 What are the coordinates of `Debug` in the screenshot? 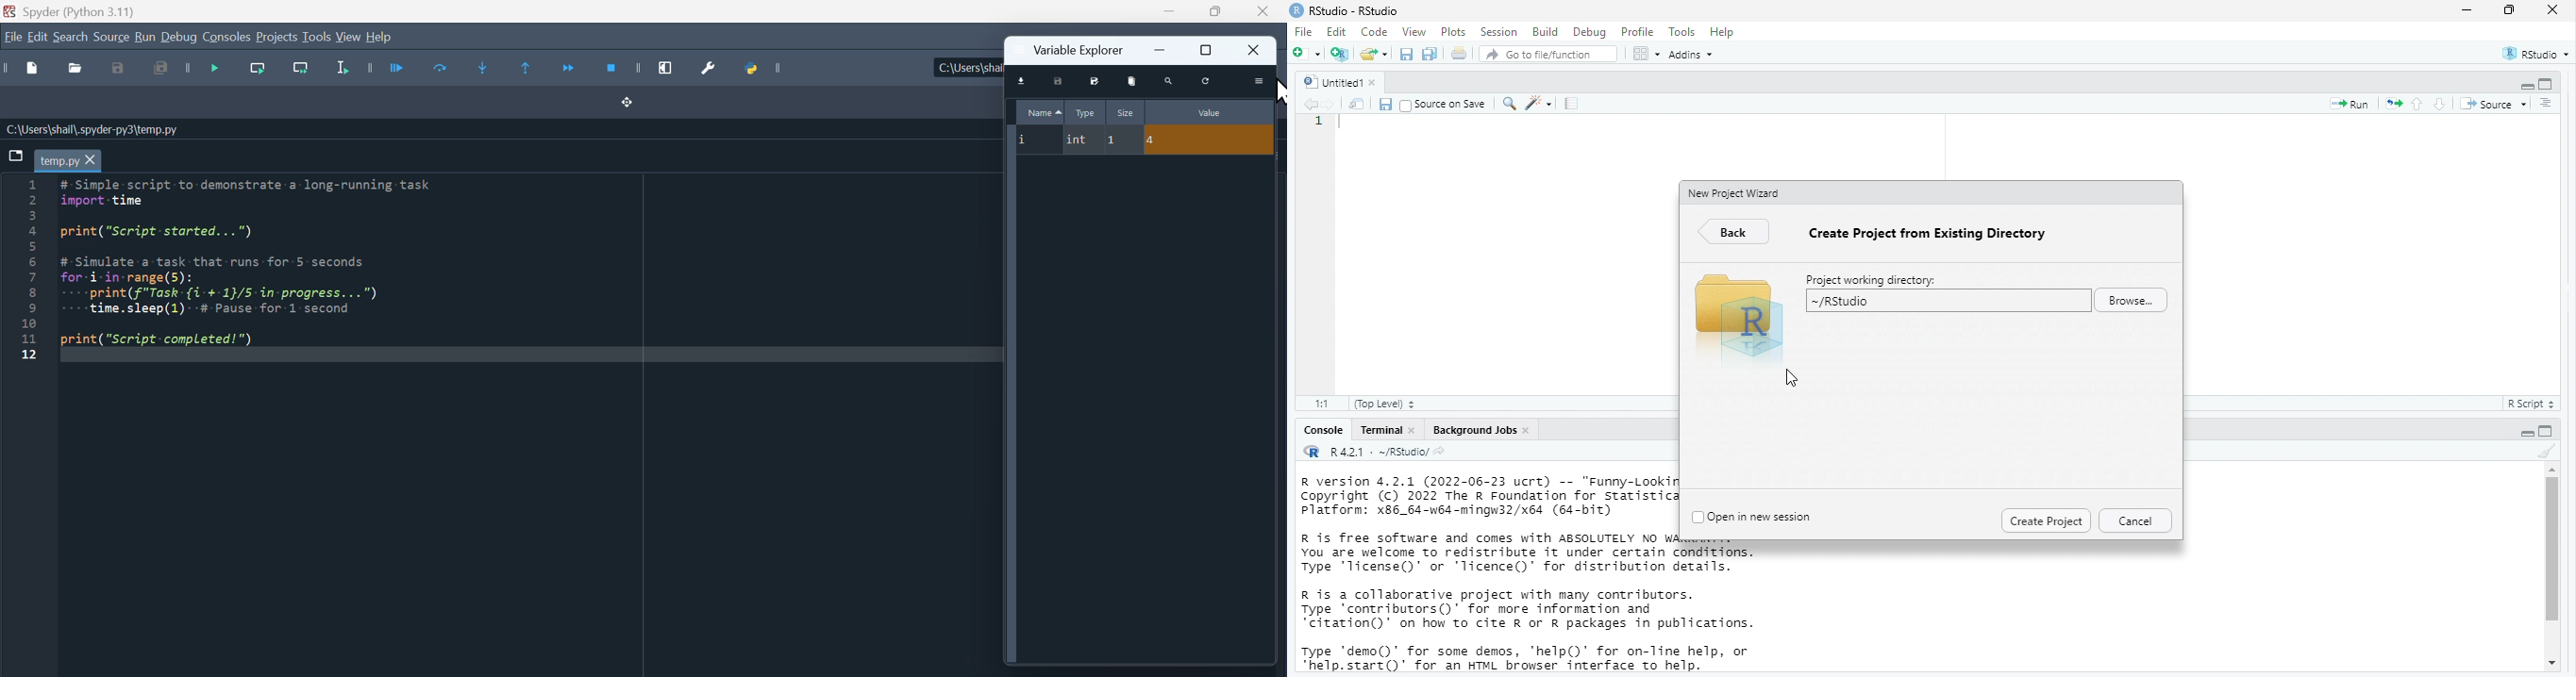 It's located at (179, 38).